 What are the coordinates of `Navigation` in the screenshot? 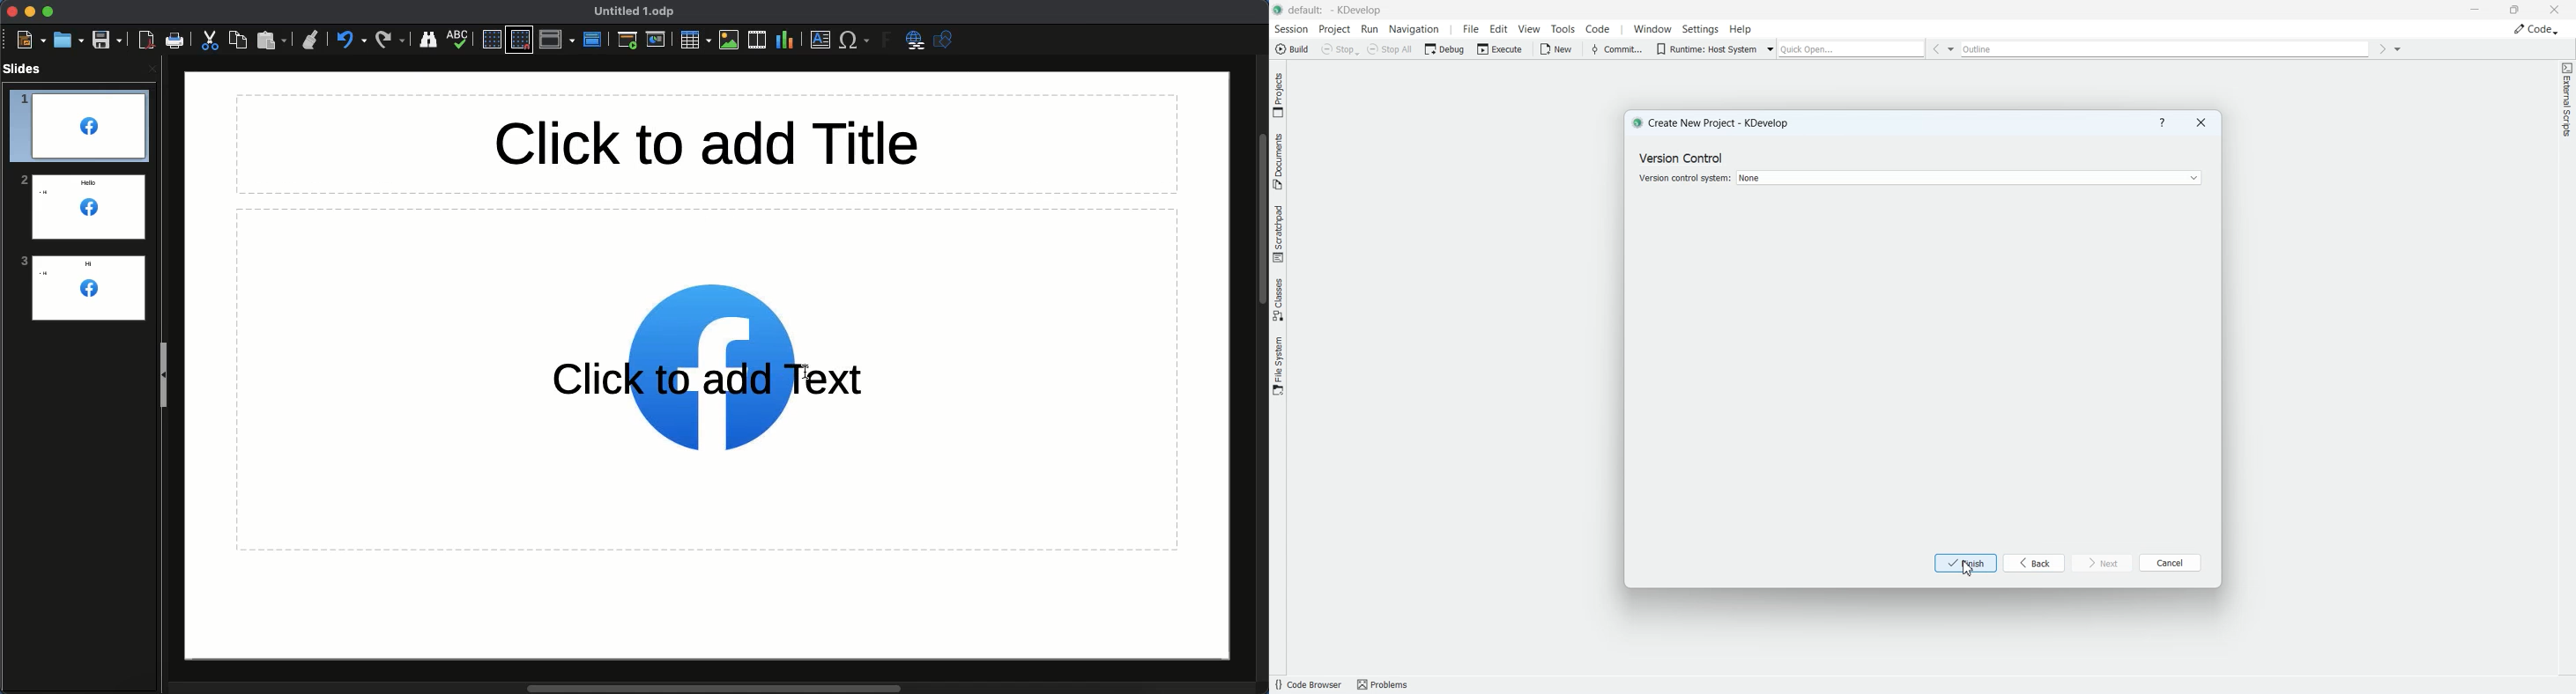 It's located at (1416, 29).